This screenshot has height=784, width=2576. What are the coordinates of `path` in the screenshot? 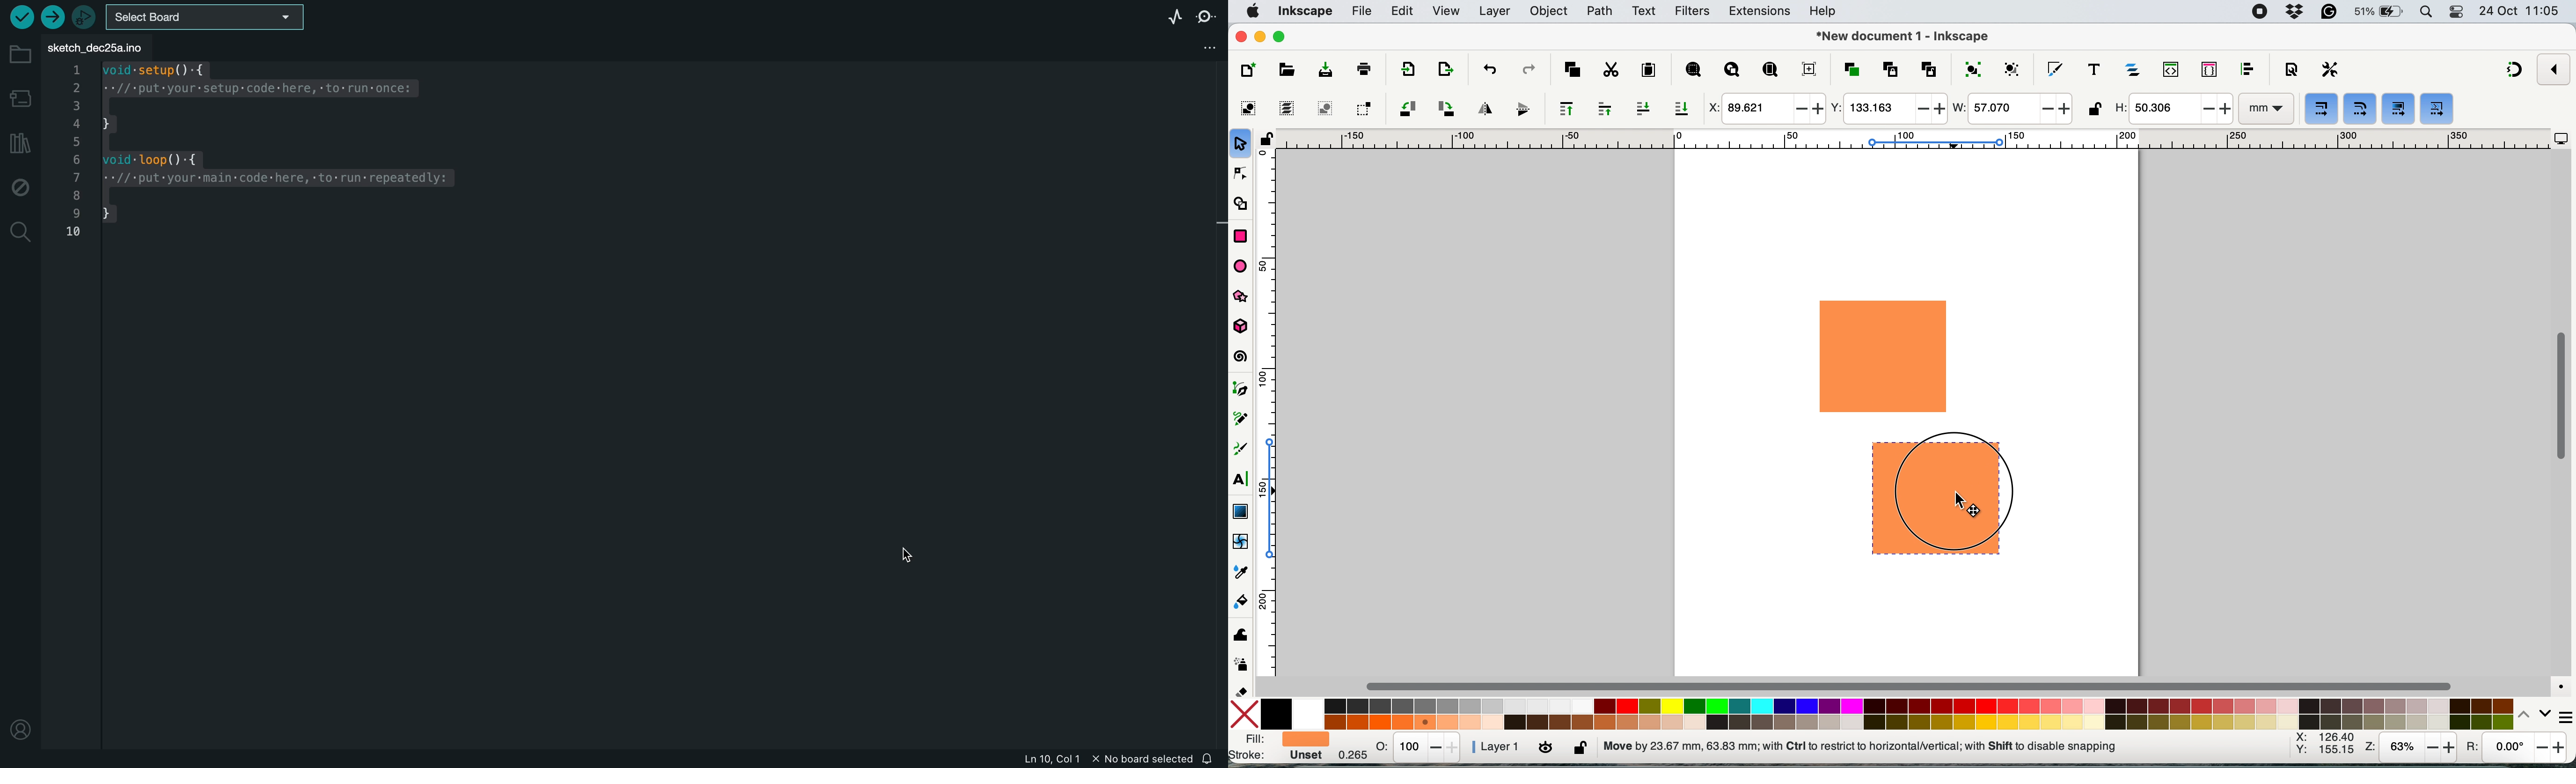 It's located at (1600, 11).